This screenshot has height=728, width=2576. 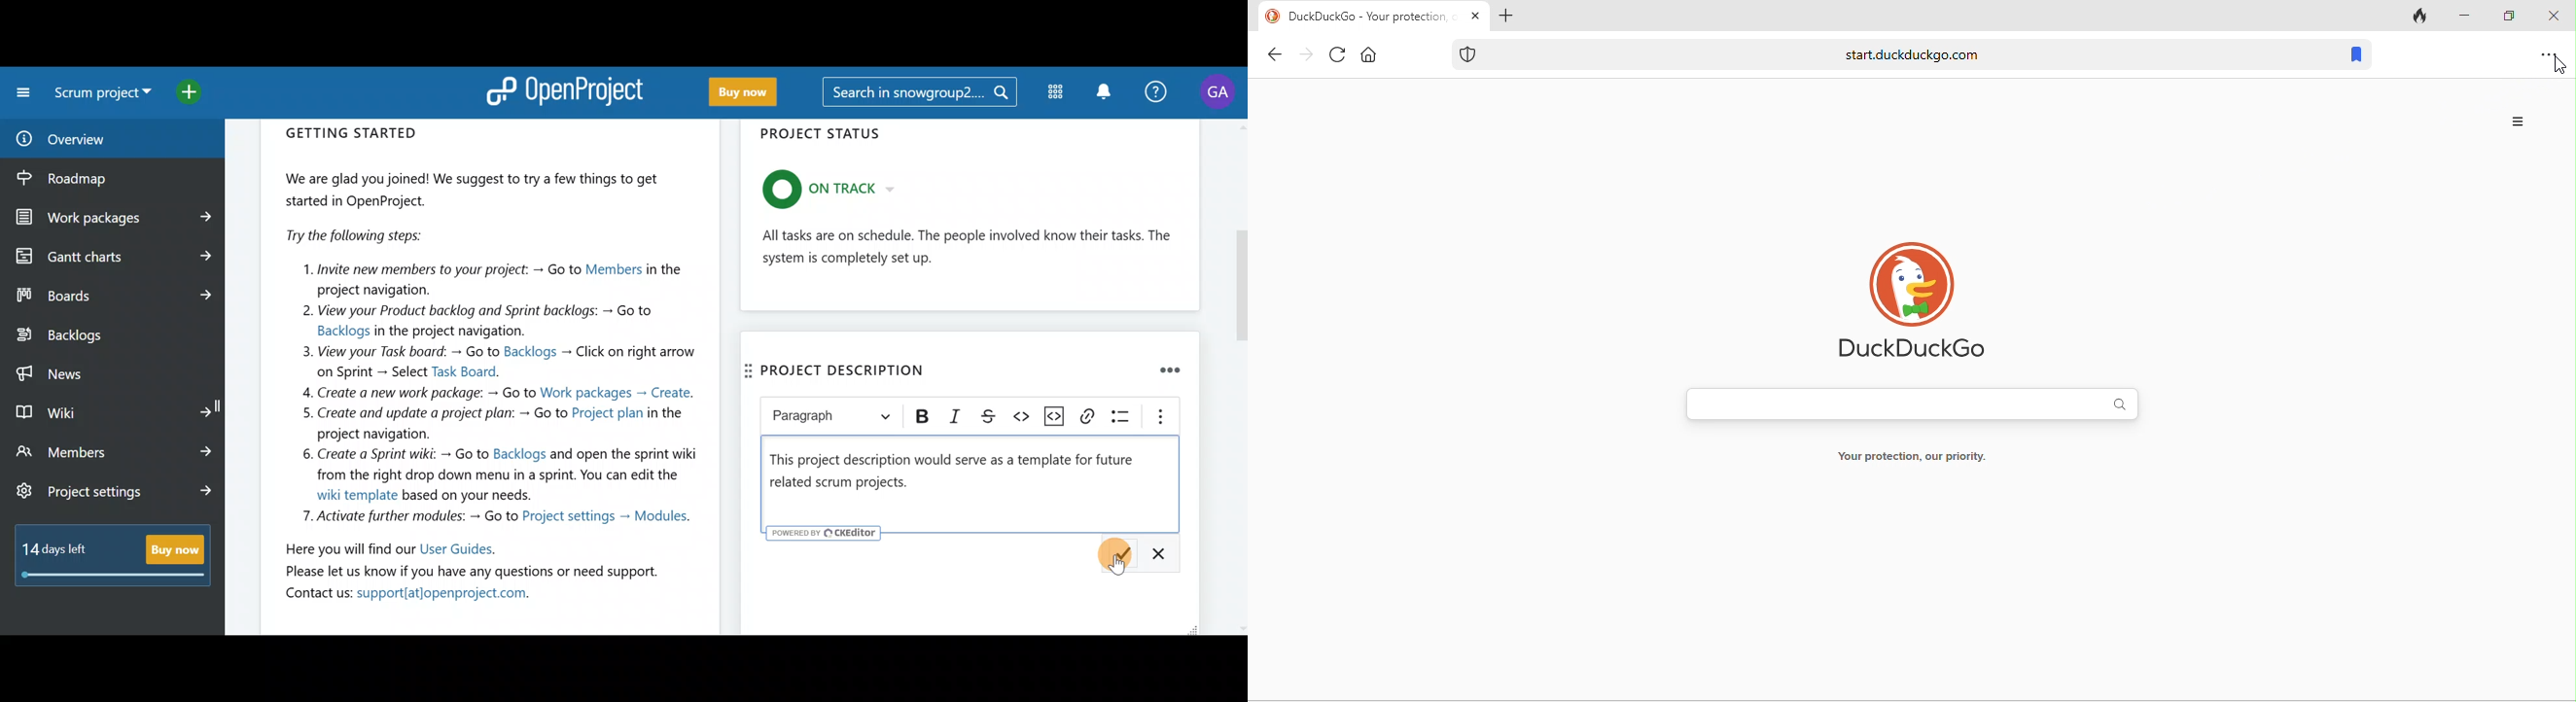 I want to click on more option, so click(x=2521, y=123).